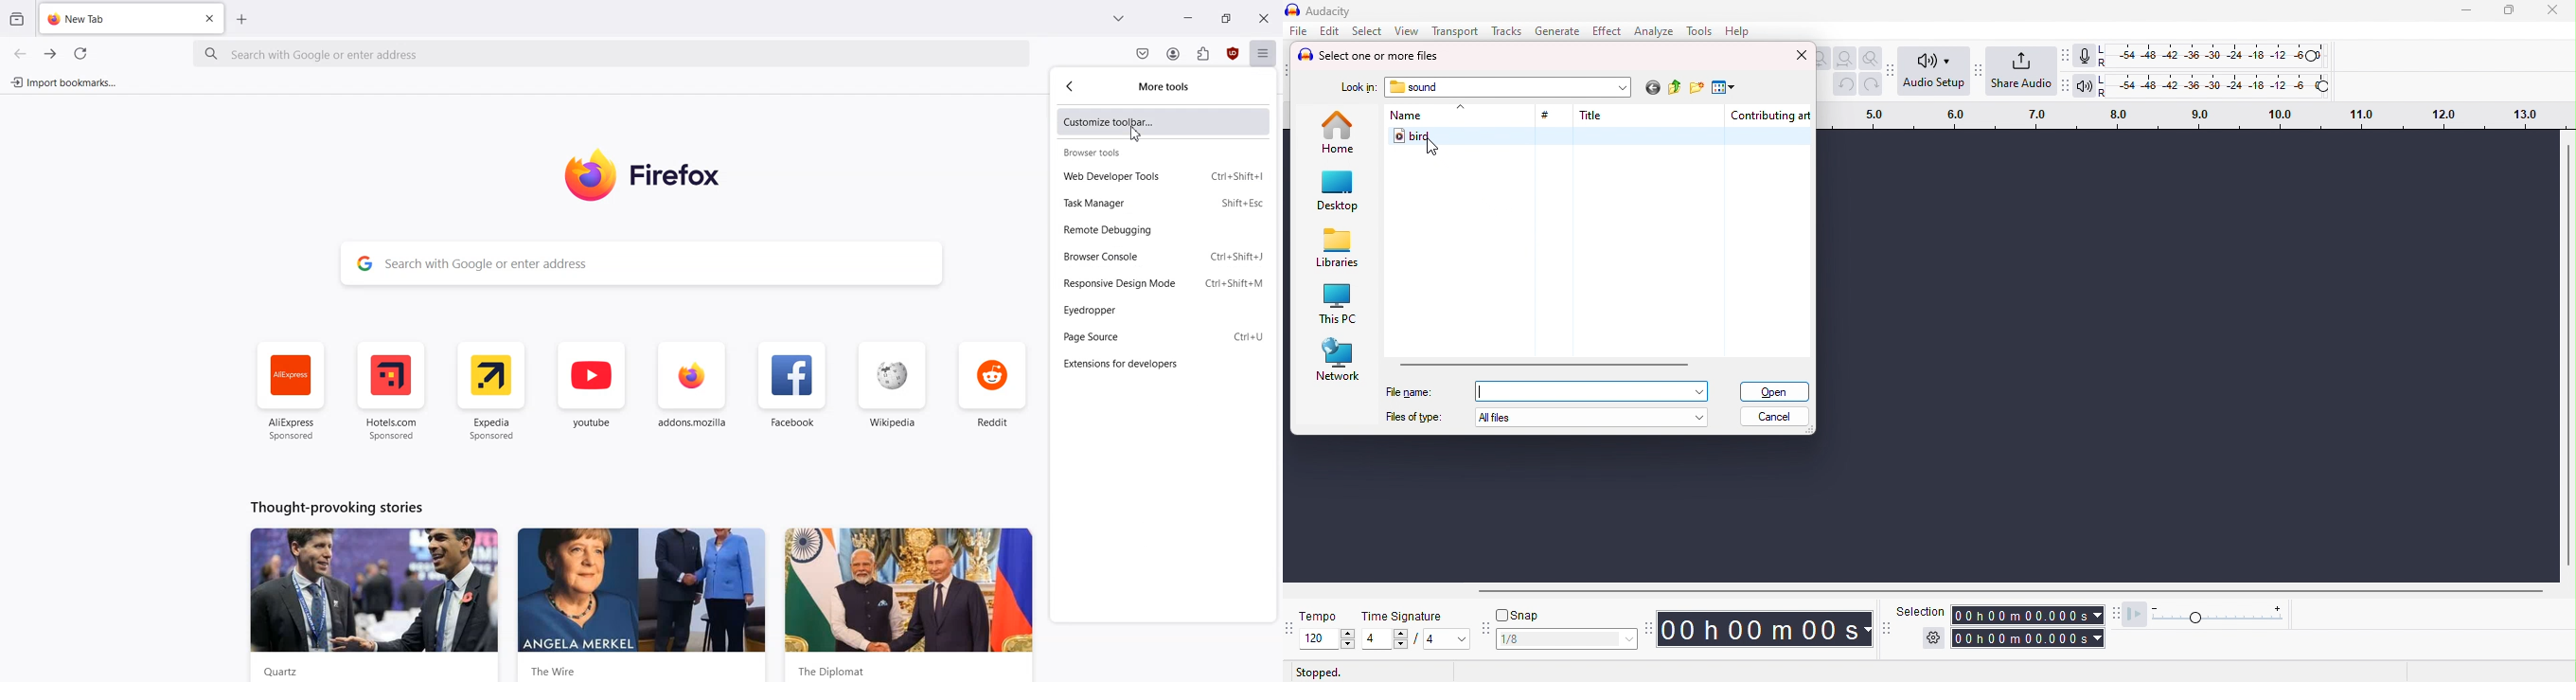  I want to click on redo, so click(1872, 84).